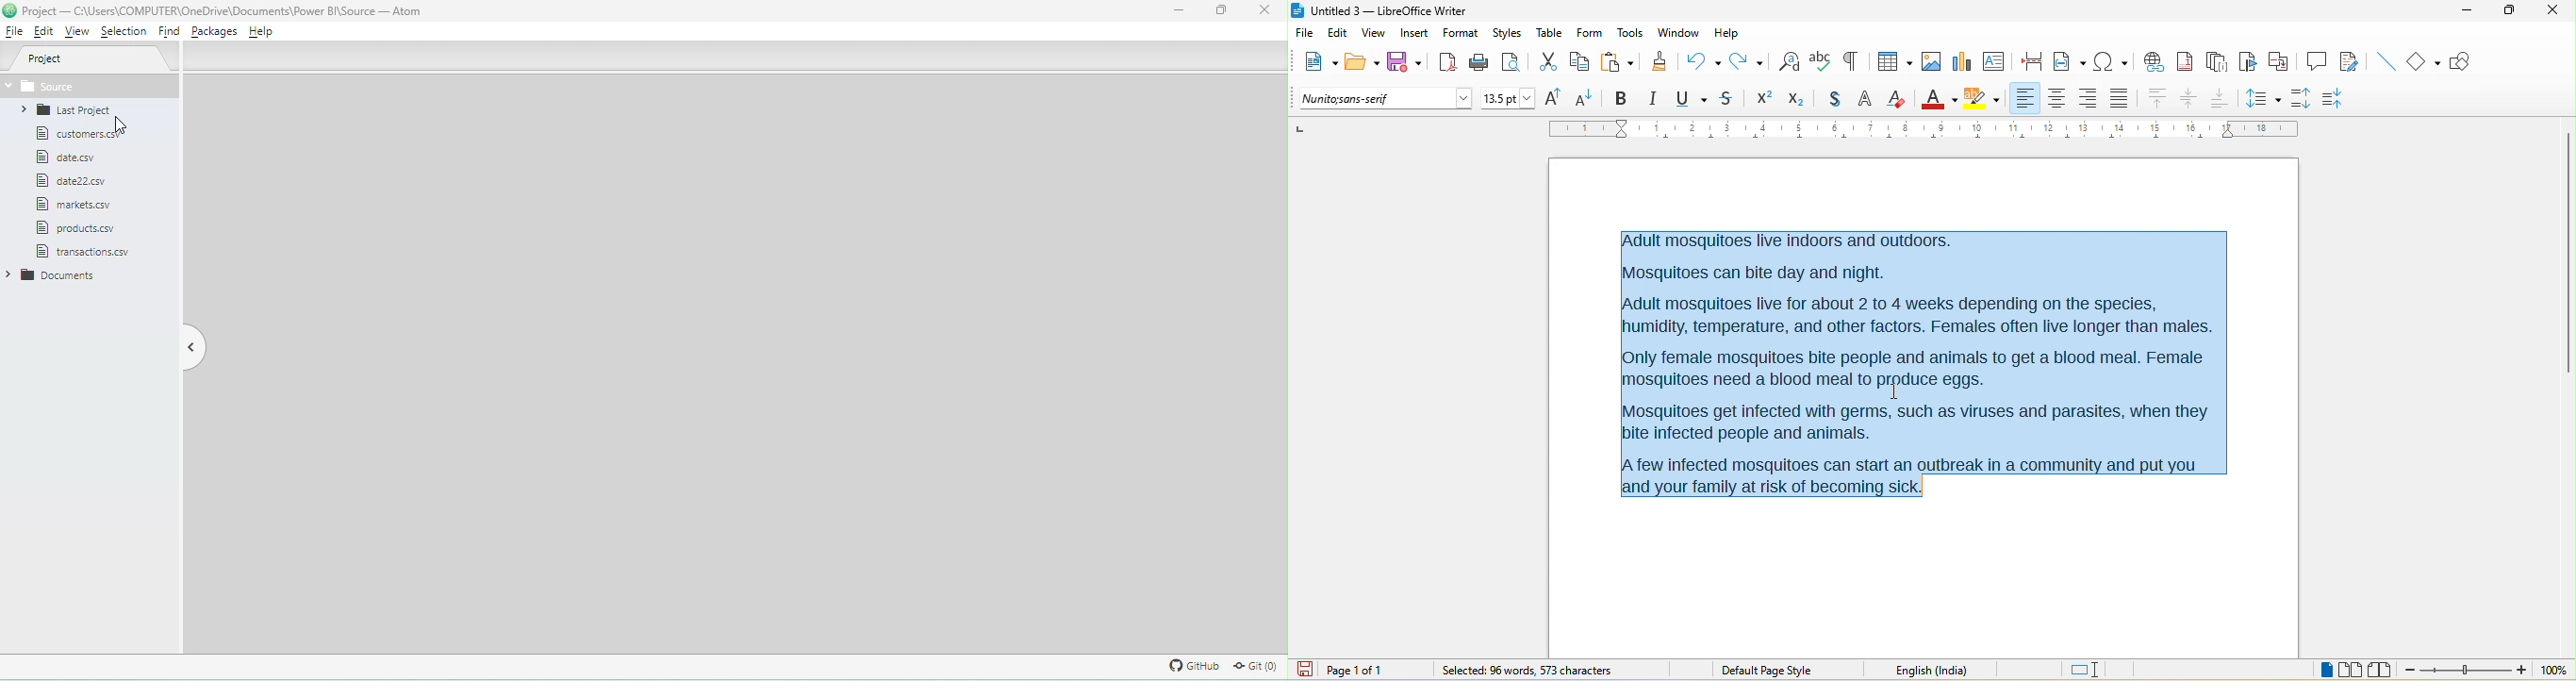  What do you see at coordinates (1677, 35) in the screenshot?
I see `window` at bounding box center [1677, 35].